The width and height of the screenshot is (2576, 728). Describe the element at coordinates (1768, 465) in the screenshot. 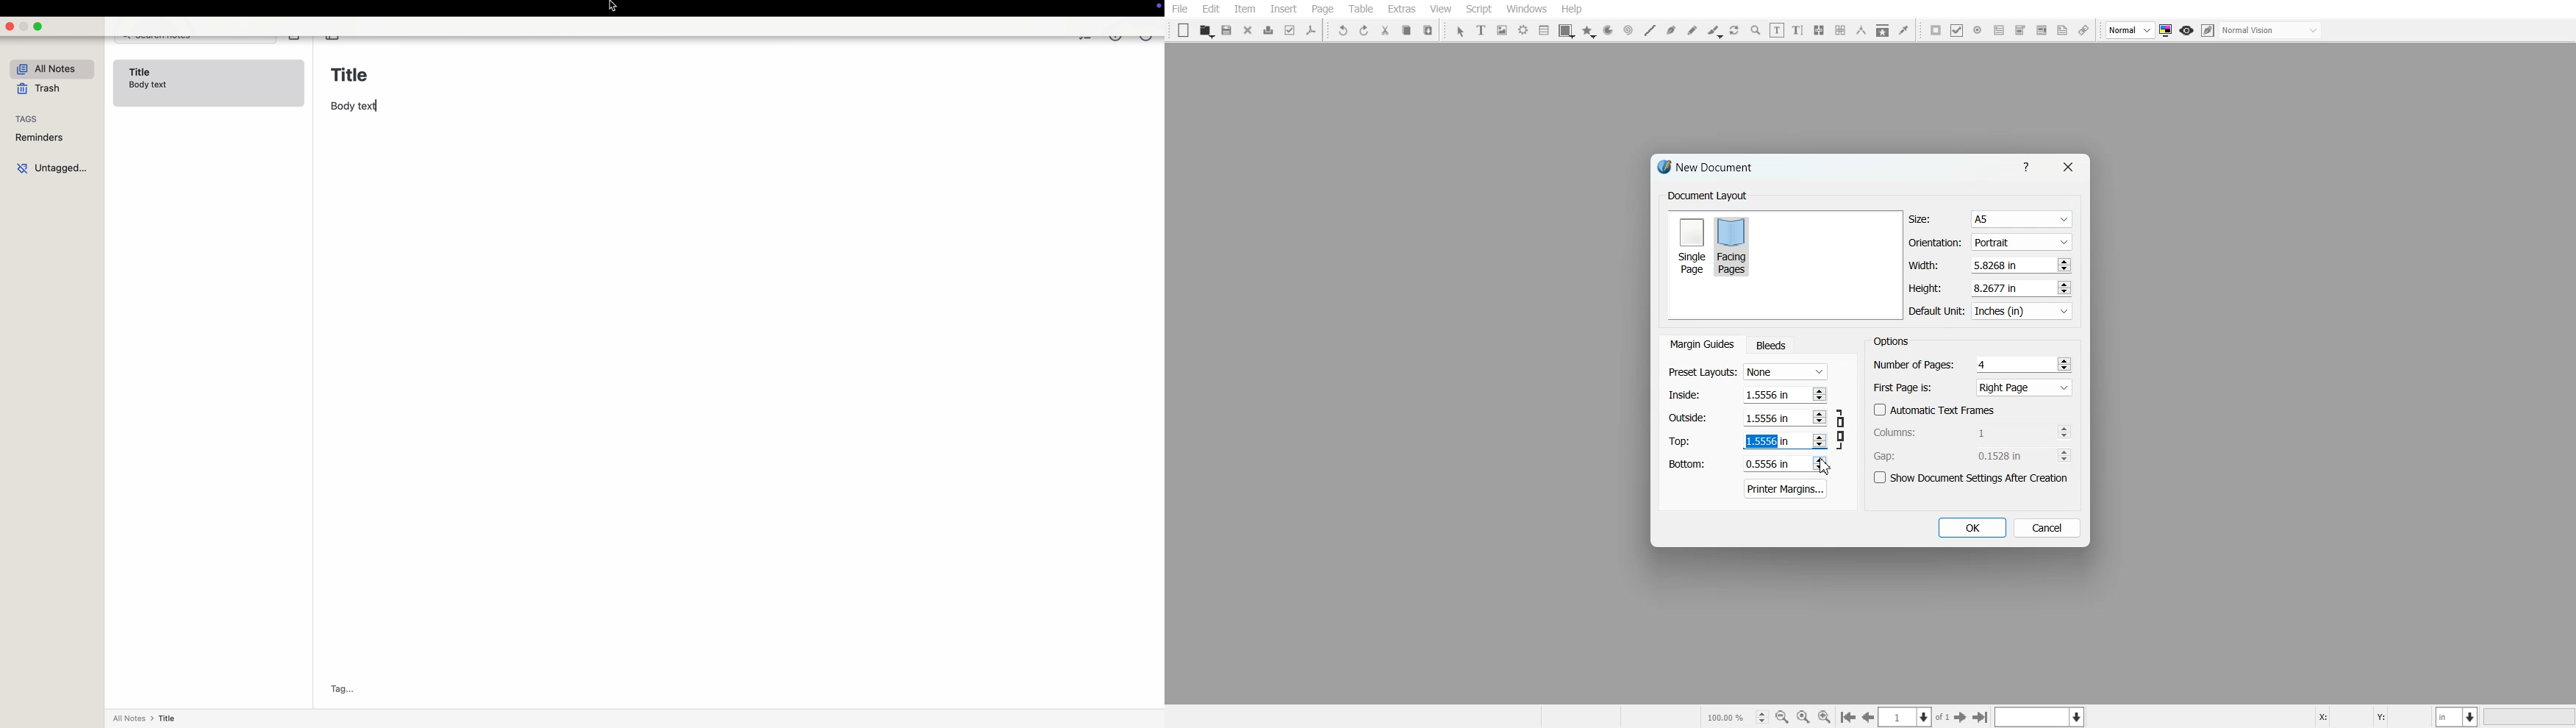

I see `0.5556 in` at that location.